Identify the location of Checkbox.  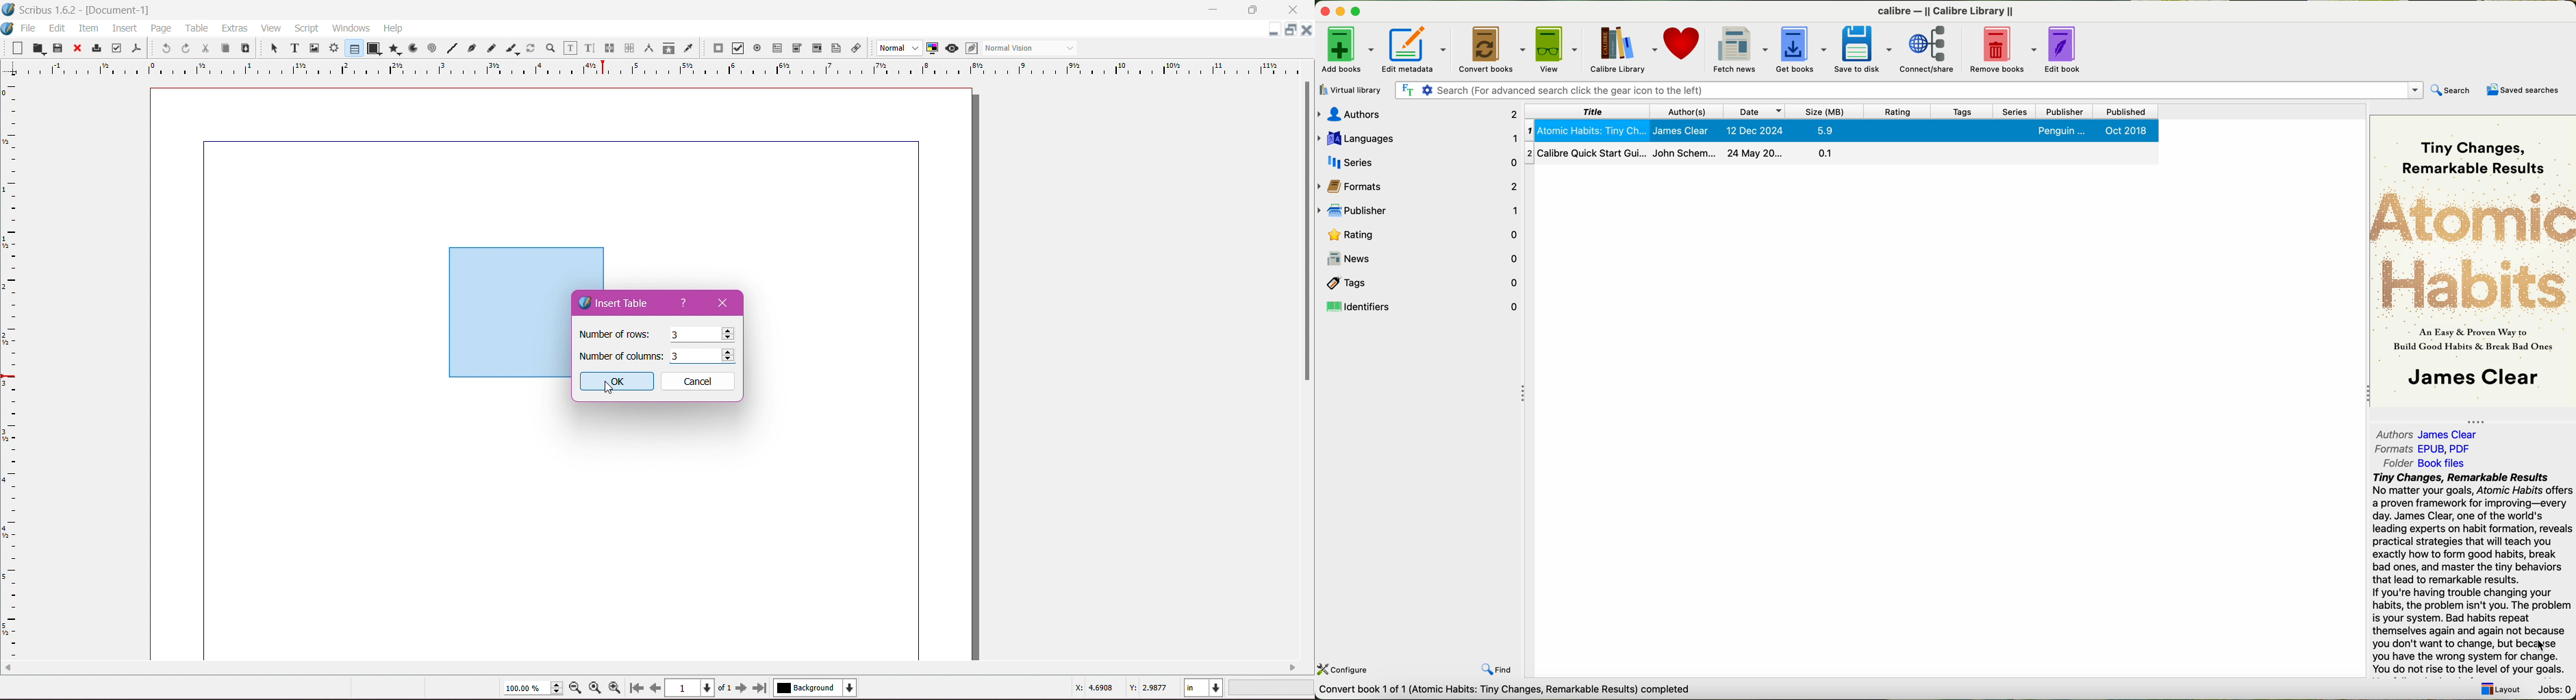
(736, 49).